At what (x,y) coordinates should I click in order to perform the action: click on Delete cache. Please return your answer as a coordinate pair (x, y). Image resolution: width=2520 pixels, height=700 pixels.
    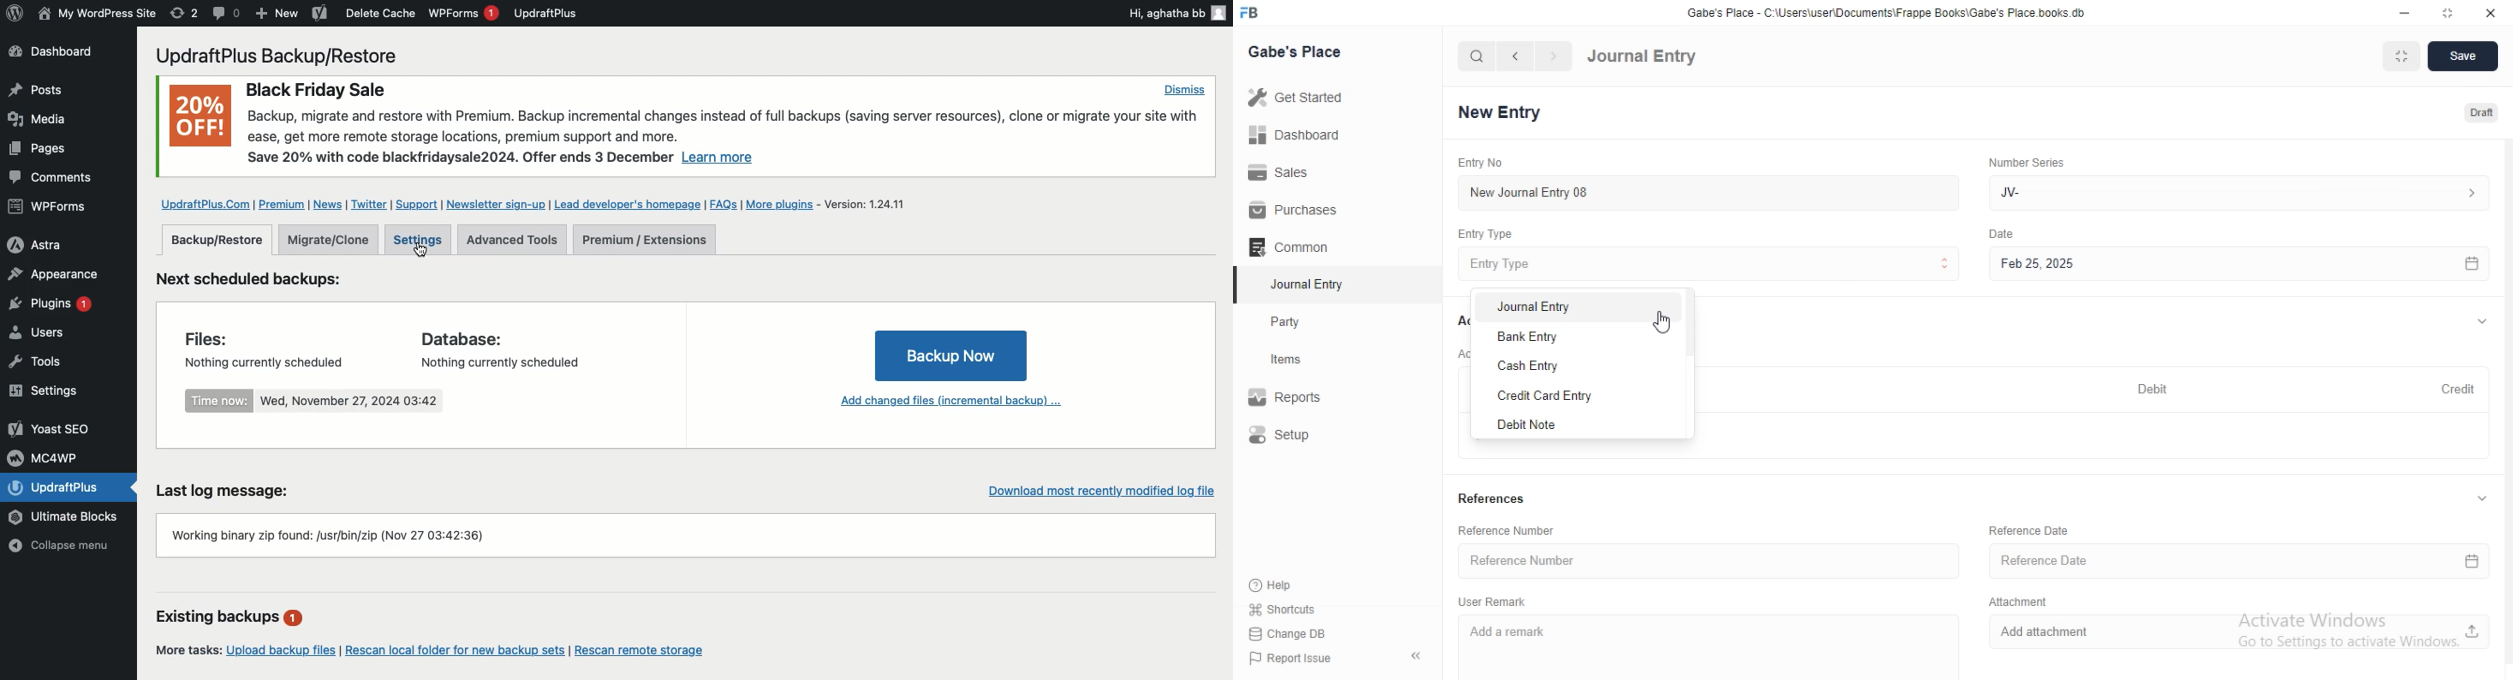
    Looking at the image, I should click on (381, 13).